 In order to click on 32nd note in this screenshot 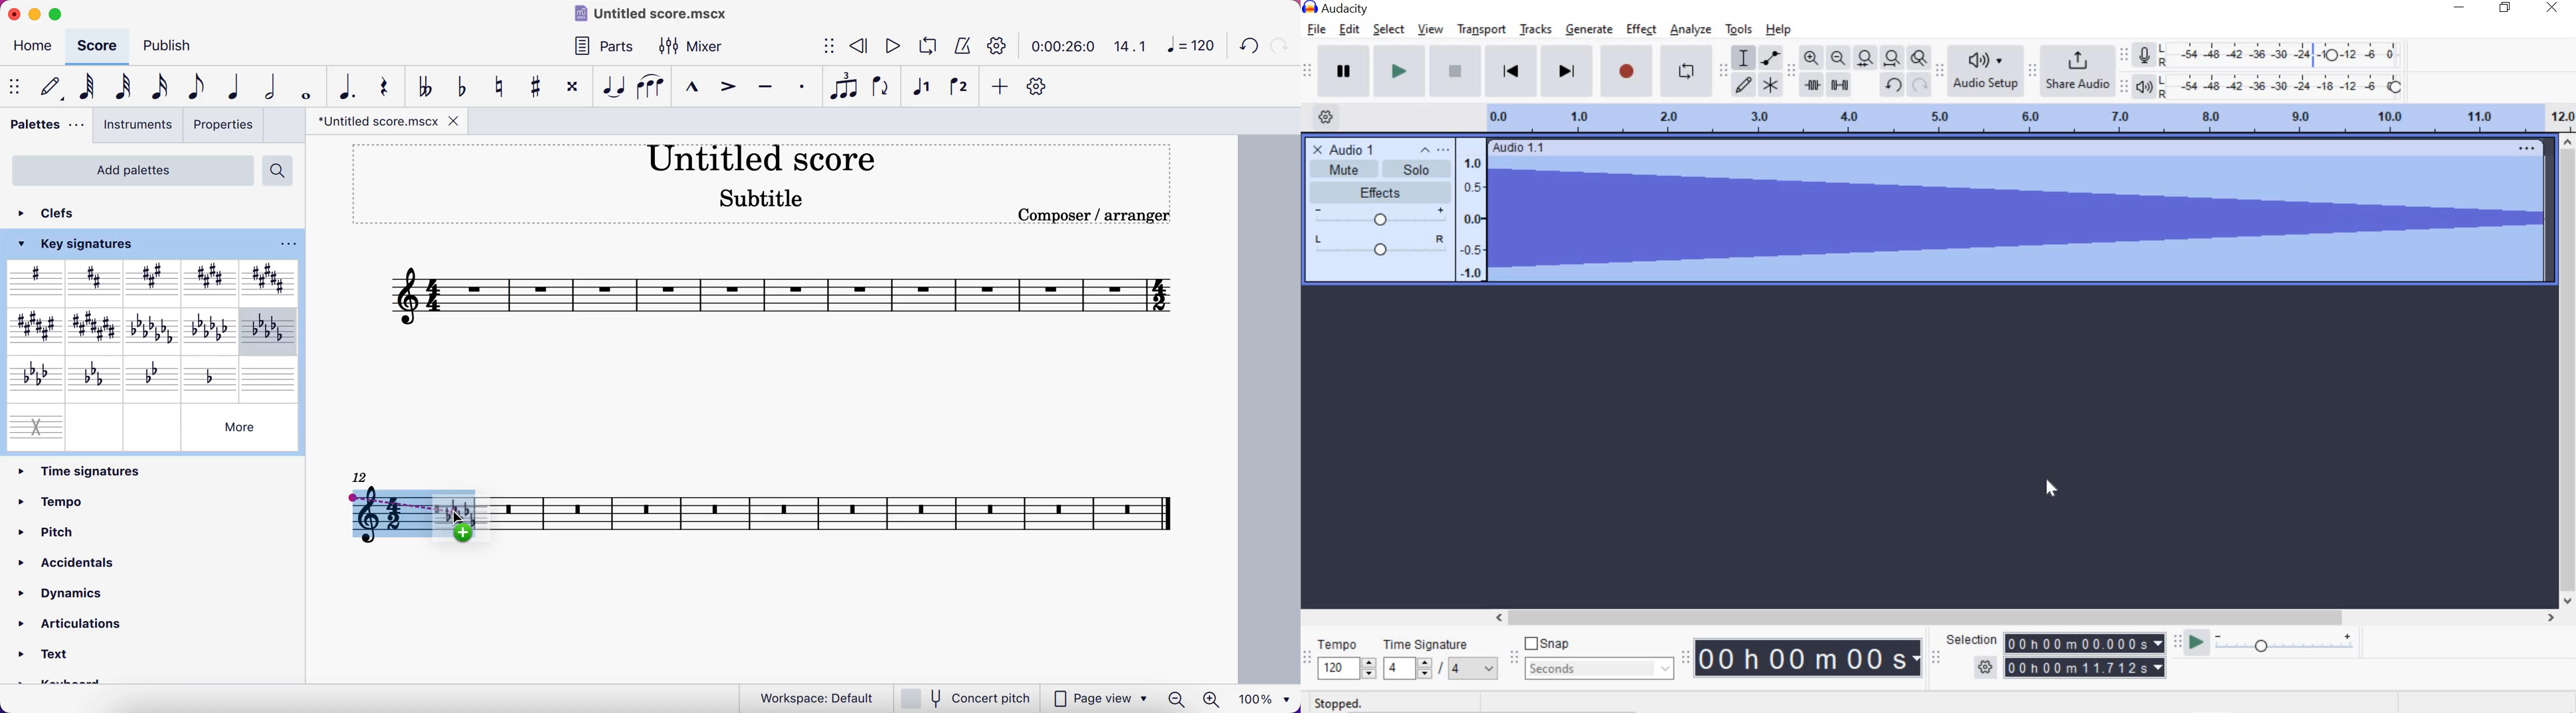, I will do `click(128, 85)`.